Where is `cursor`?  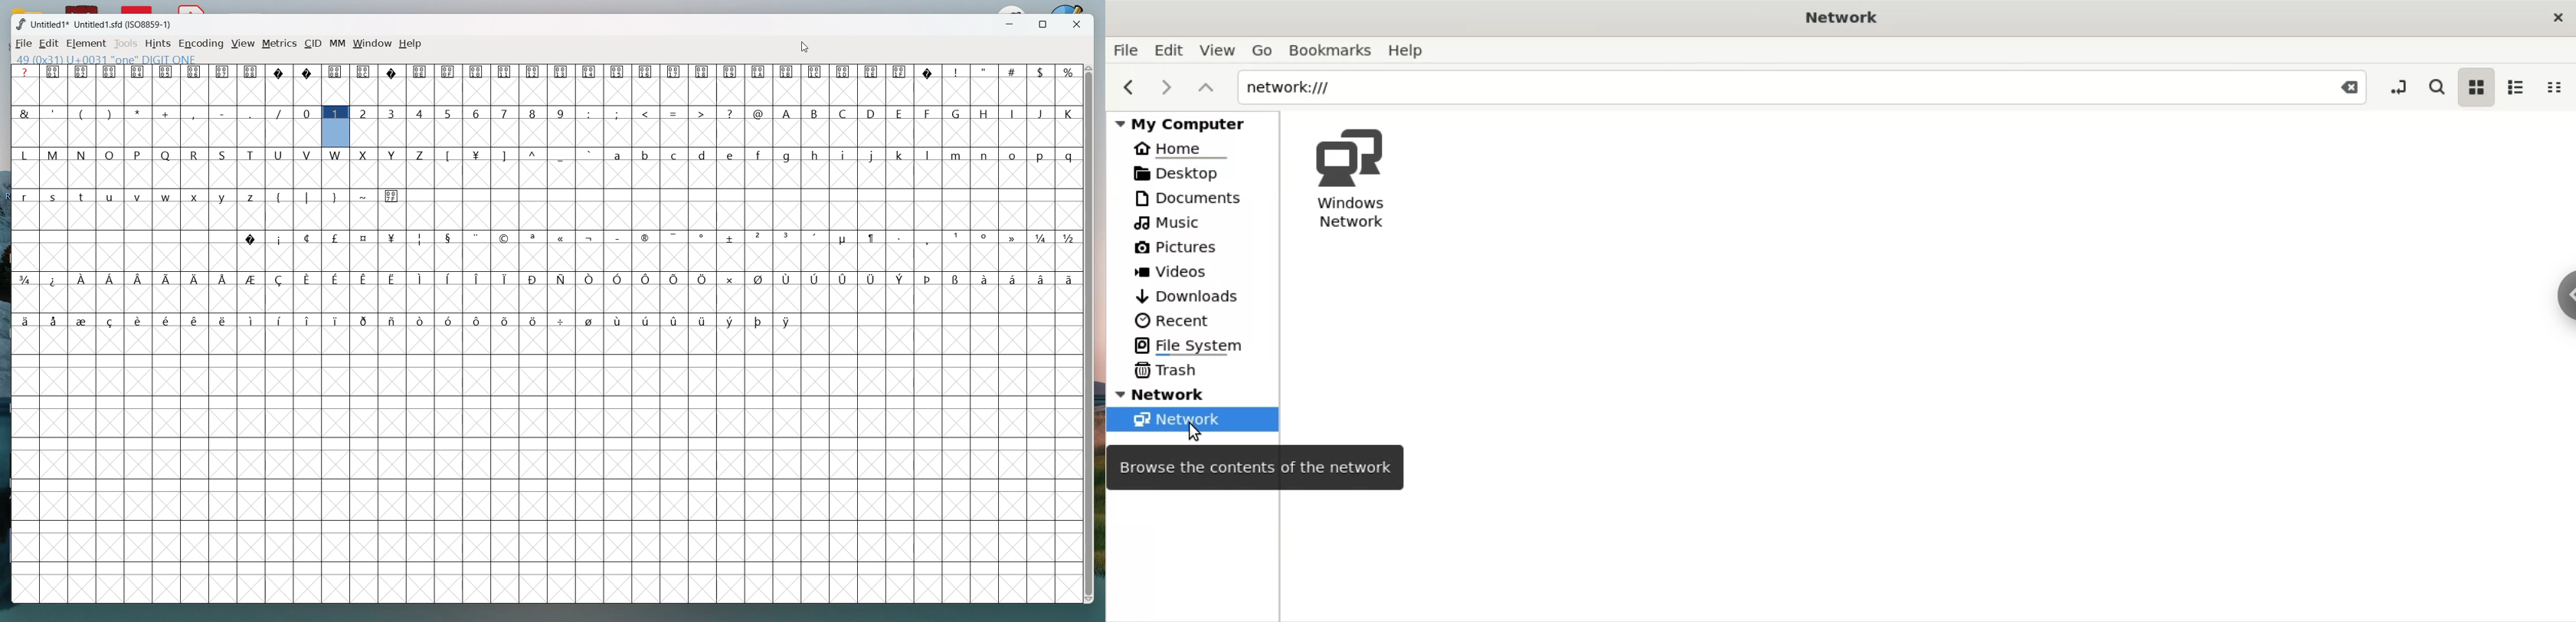 cursor is located at coordinates (1200, 433).